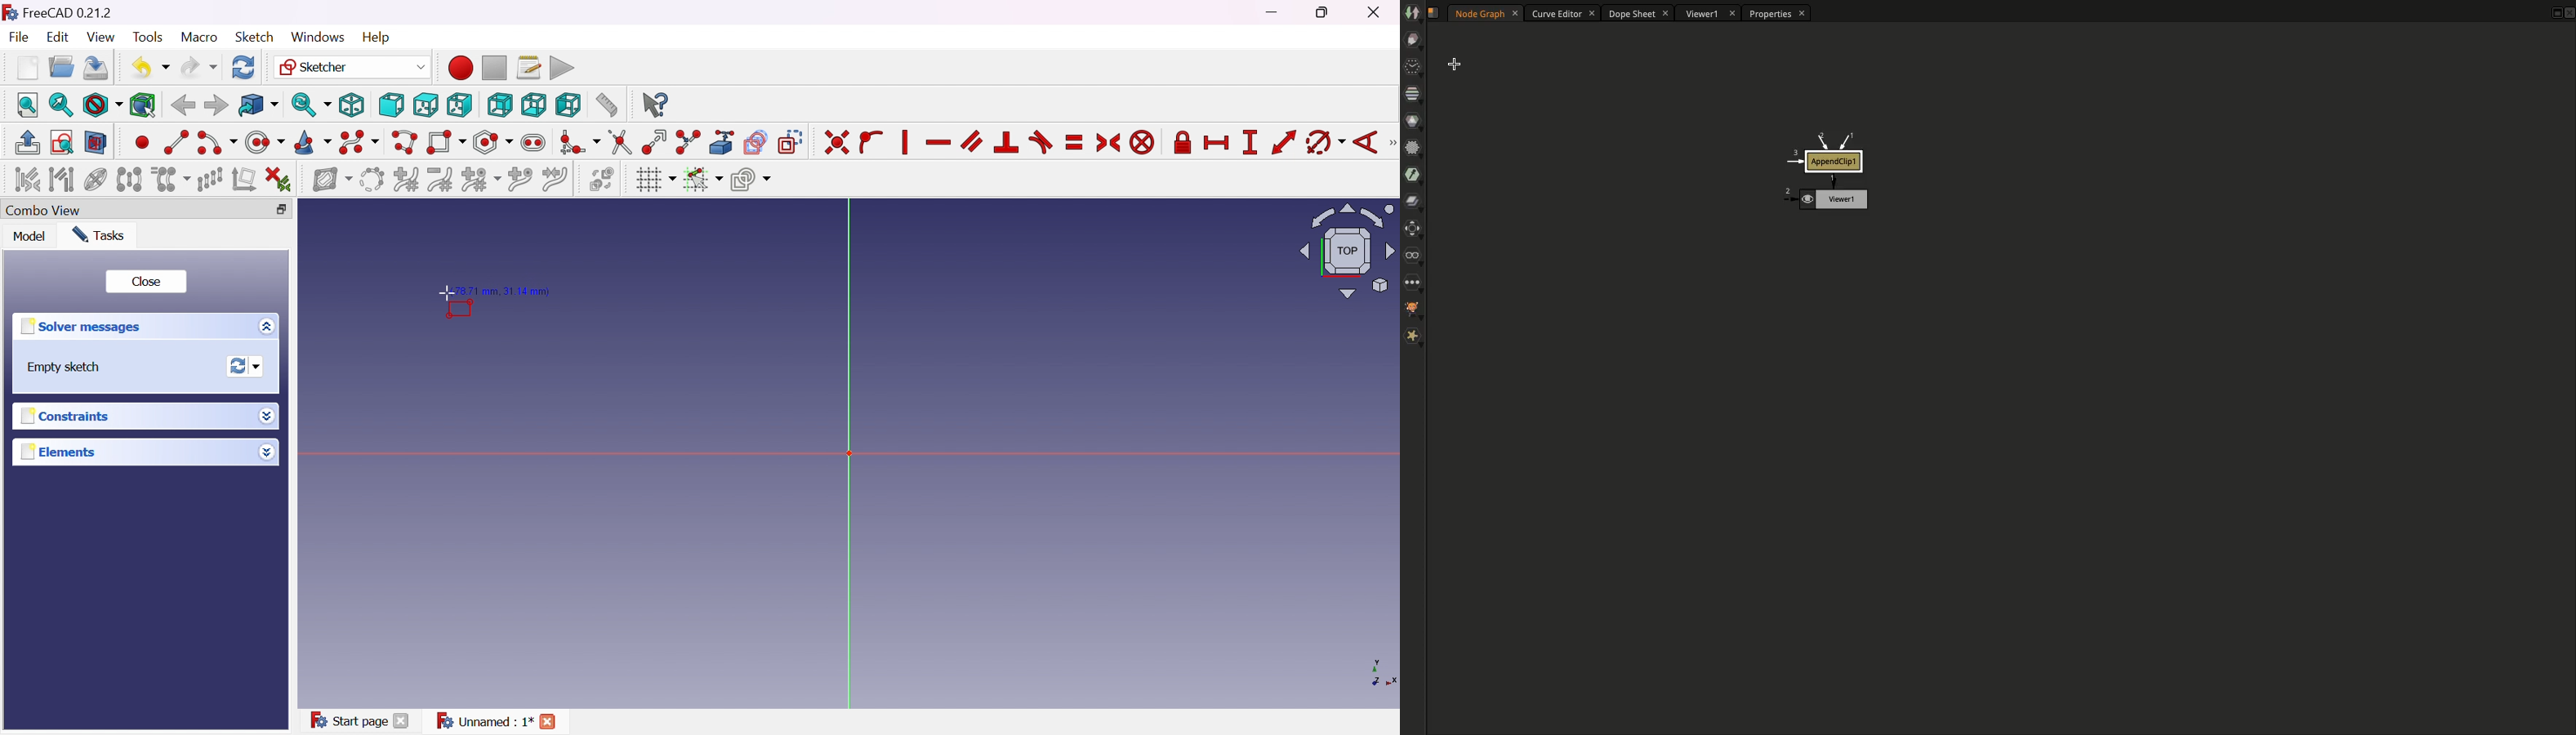 The width and height of the screenshot is (2576, 756). Describe the element at coordinates (655, 180) in the screenshot. I see `Toggle grid` at that location.